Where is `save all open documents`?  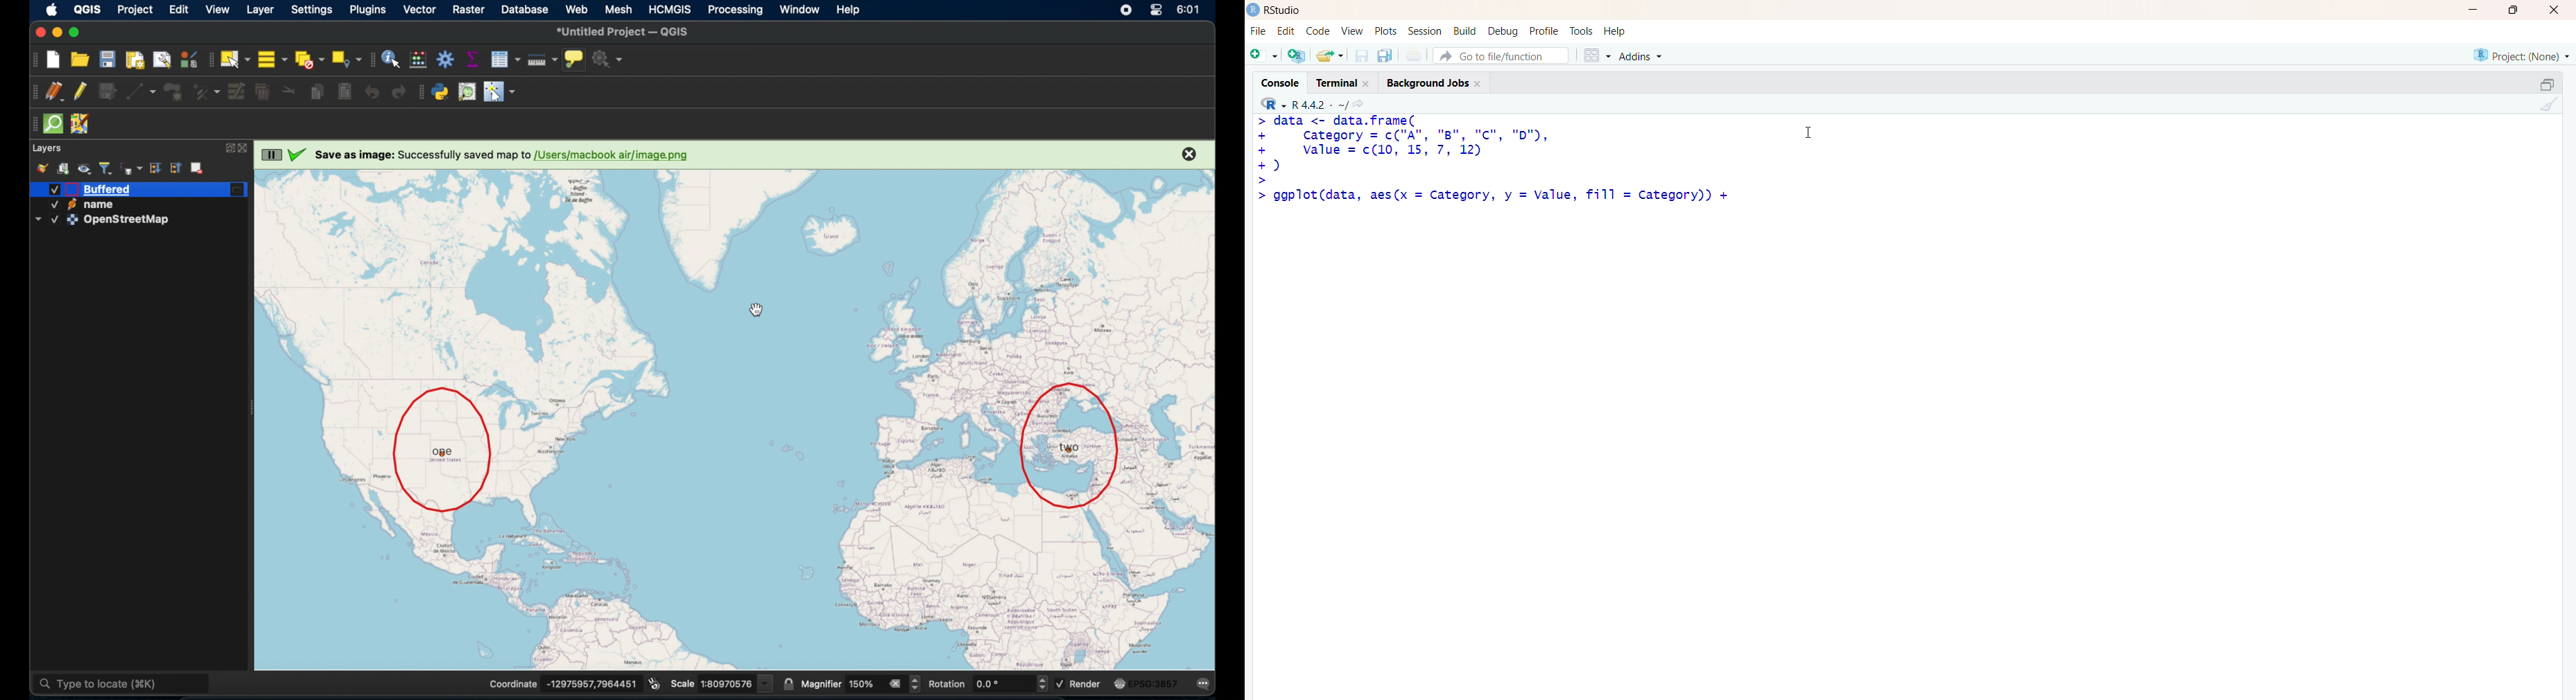
save all open documents is located at coordinates (1384, 55).